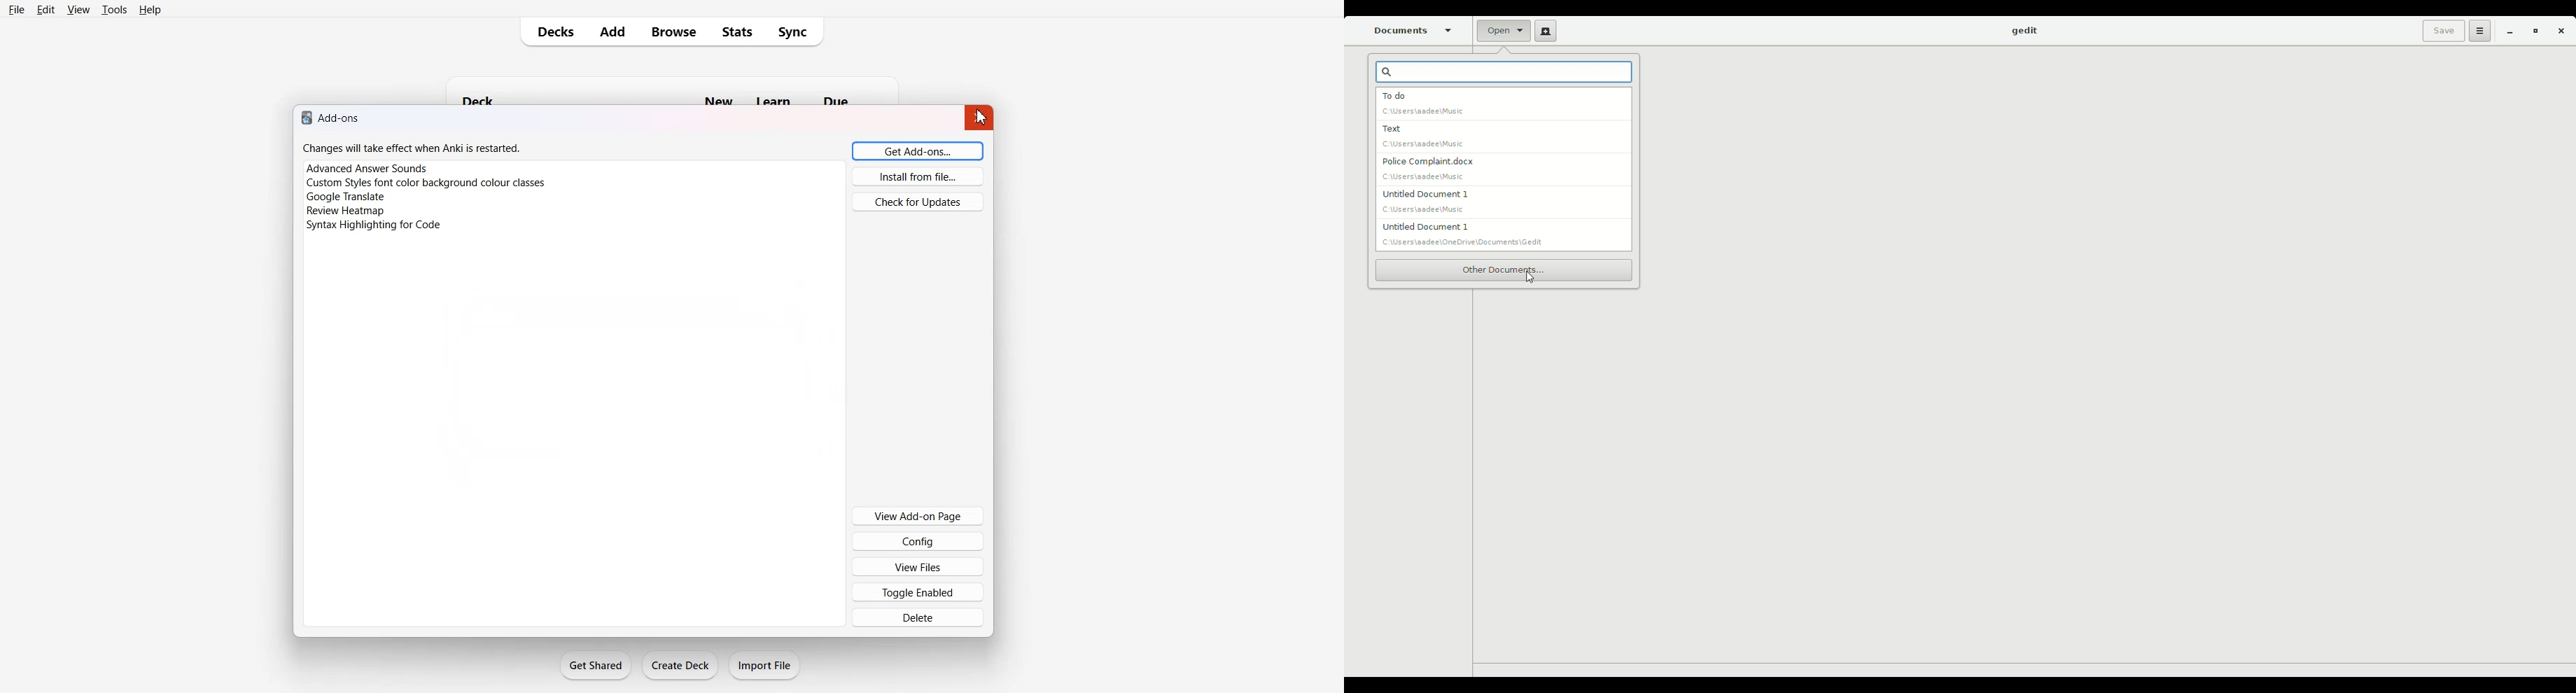  I want to click on review heatmap, so click(344, 211).